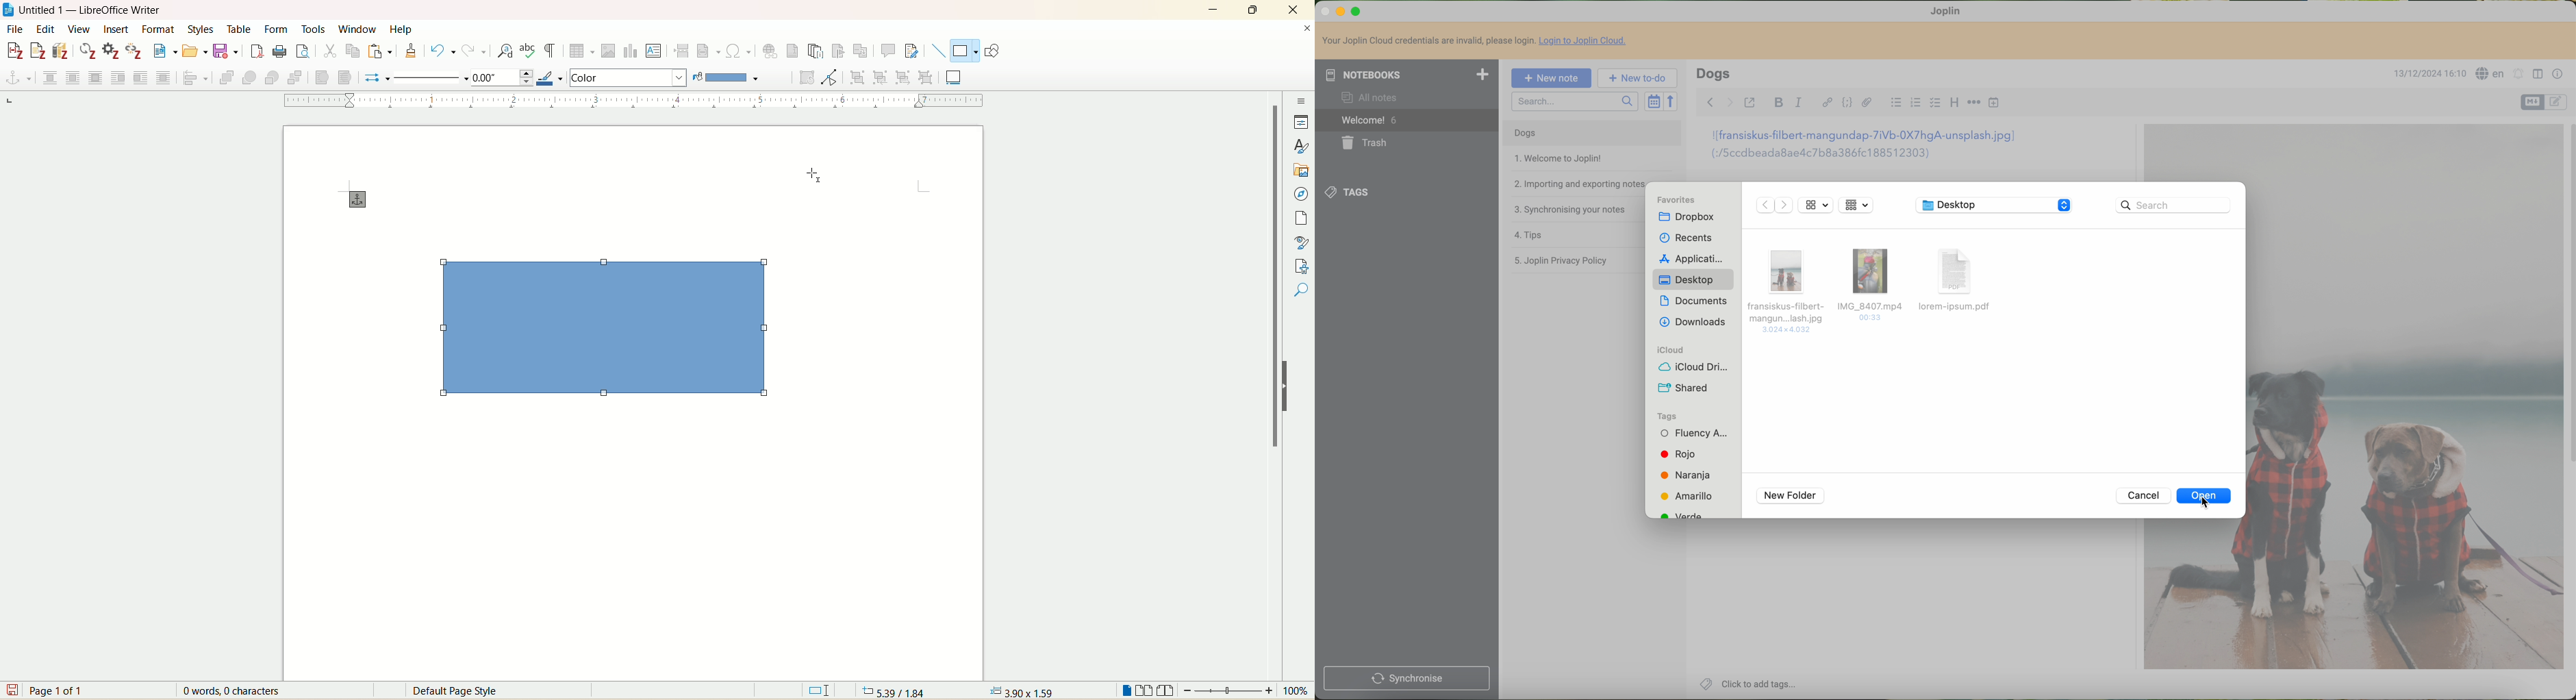 The image size is (2576, 700). What do you see at coordinates (353, 53) in the screenshot?
I see `copy` at bounding box center [353, 53].